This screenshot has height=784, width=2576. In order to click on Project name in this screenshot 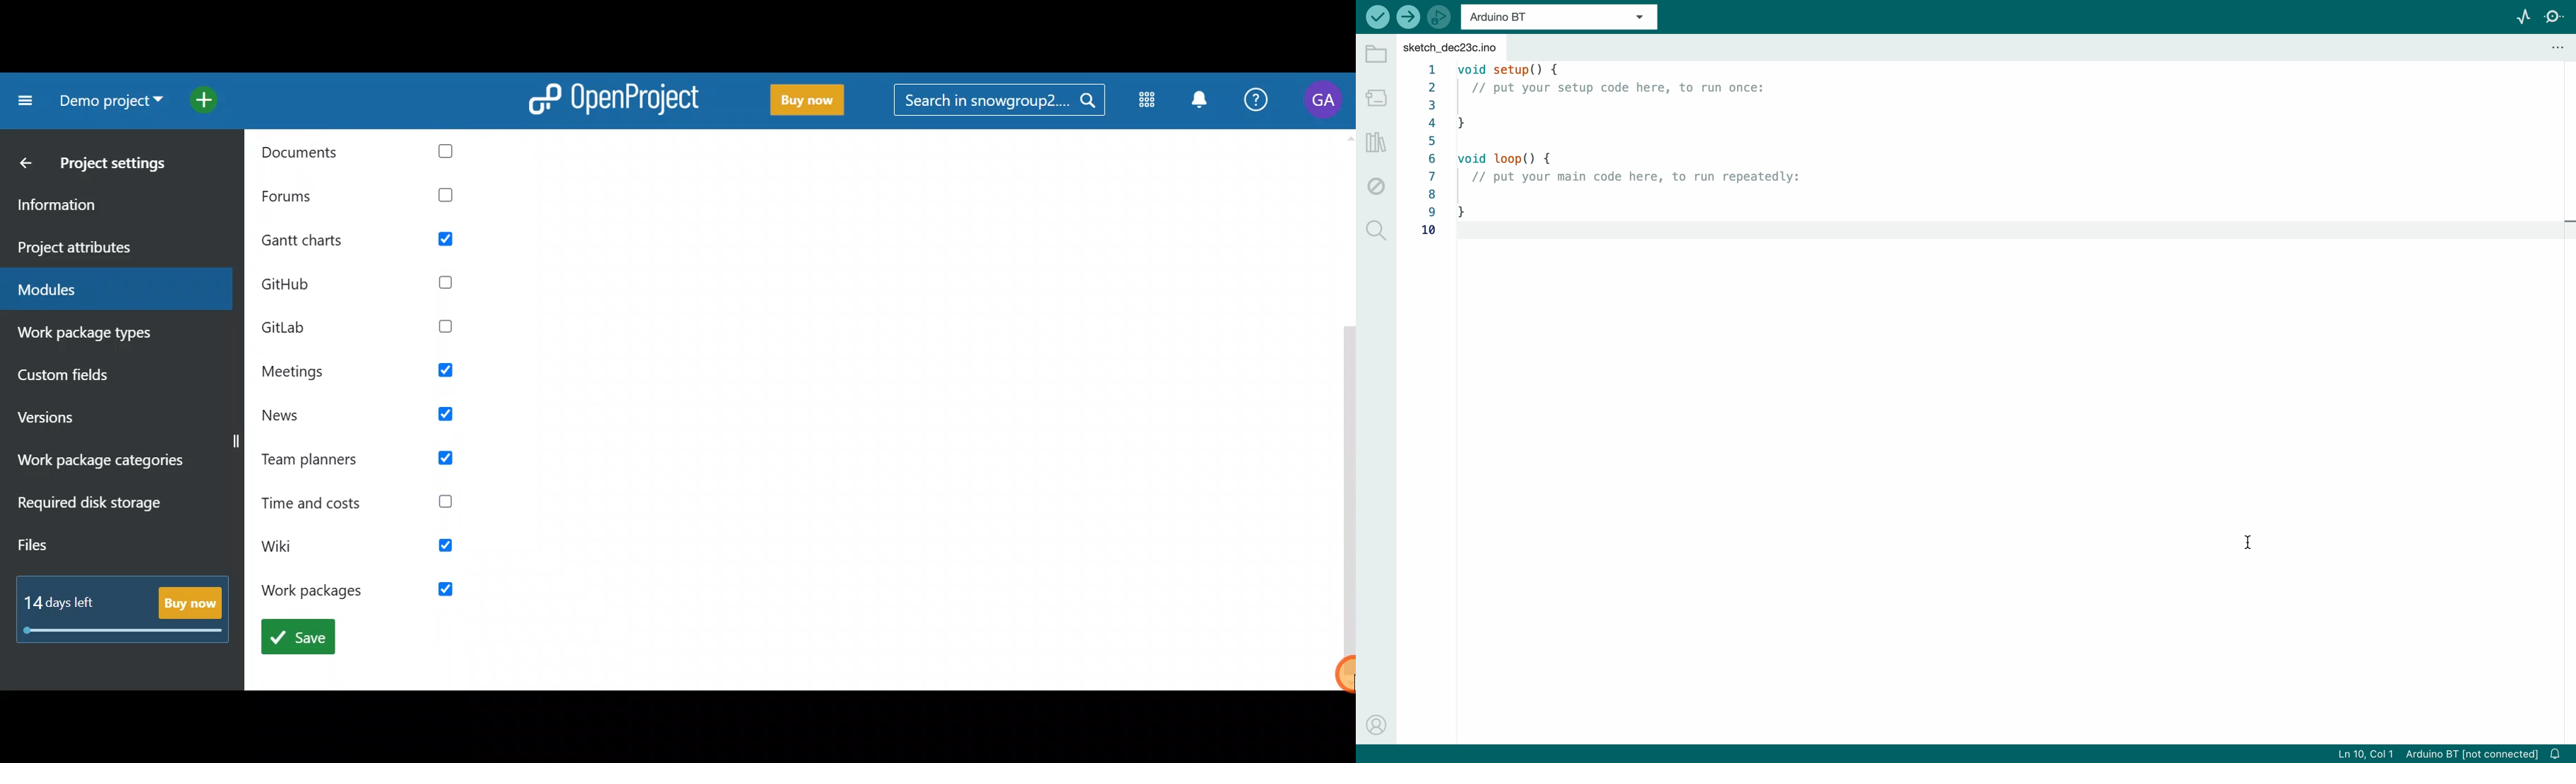, I will do `click(107, 100)`.